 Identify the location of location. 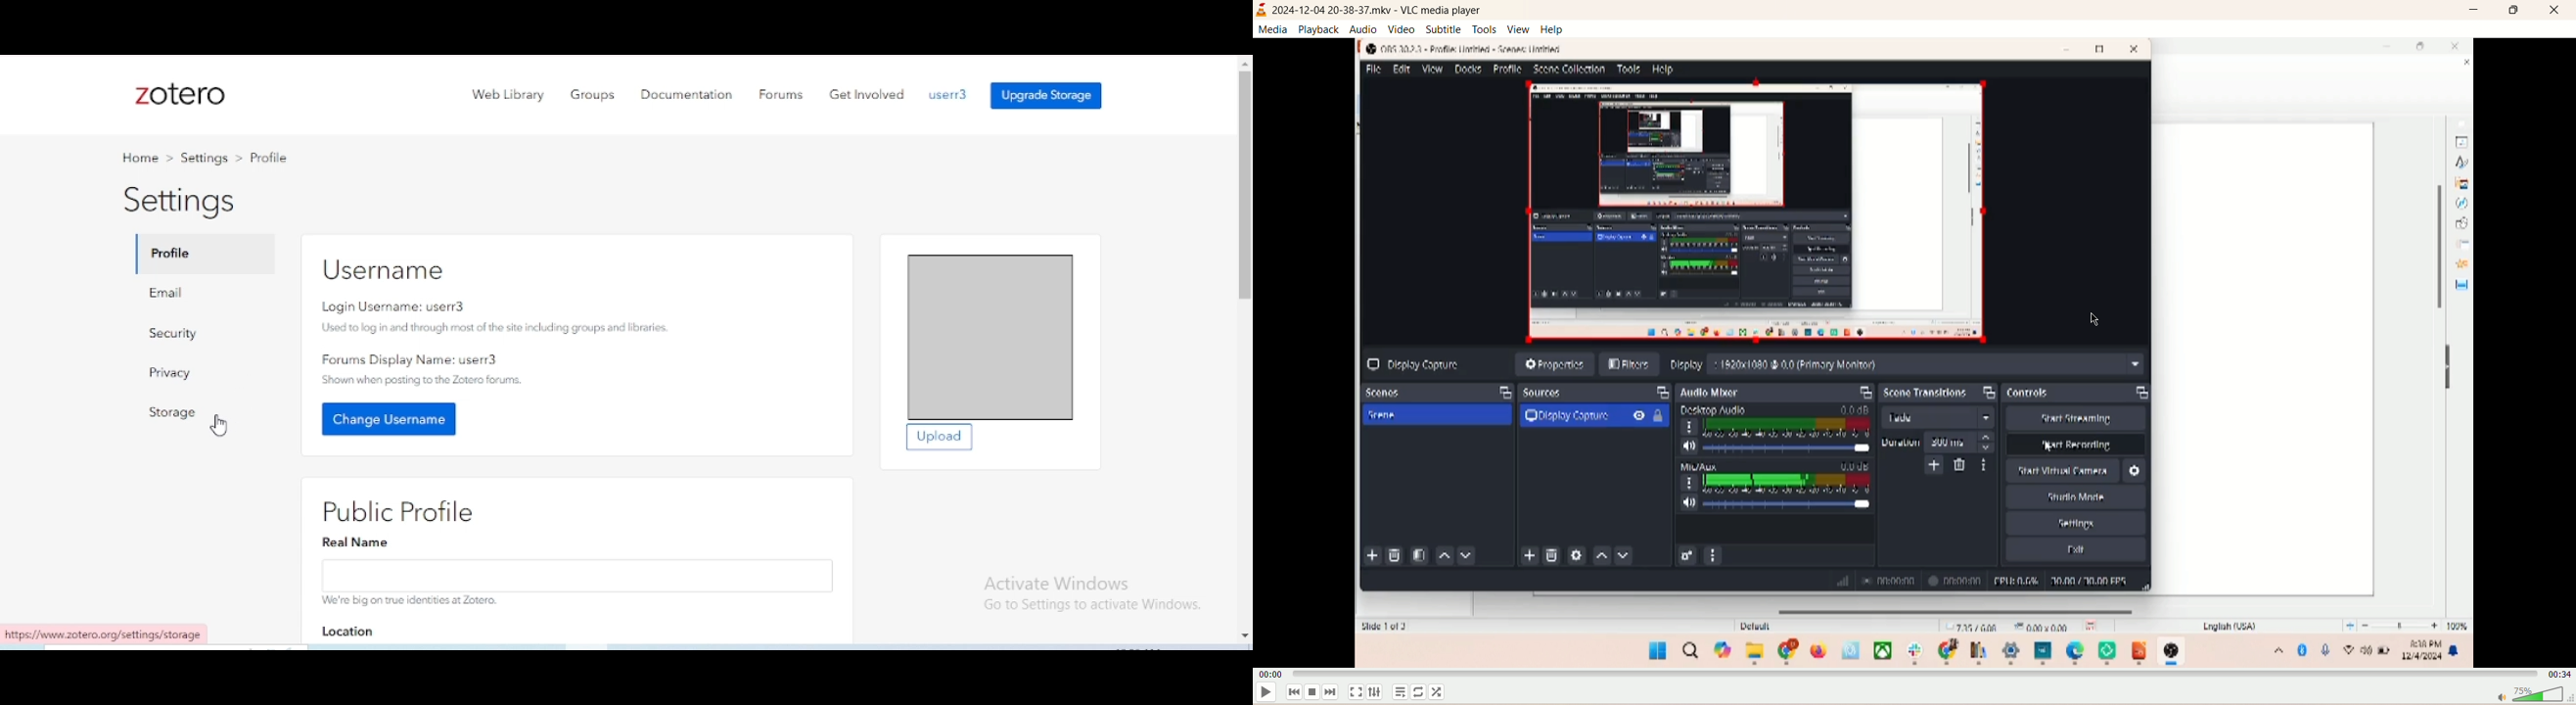
(349, 632).